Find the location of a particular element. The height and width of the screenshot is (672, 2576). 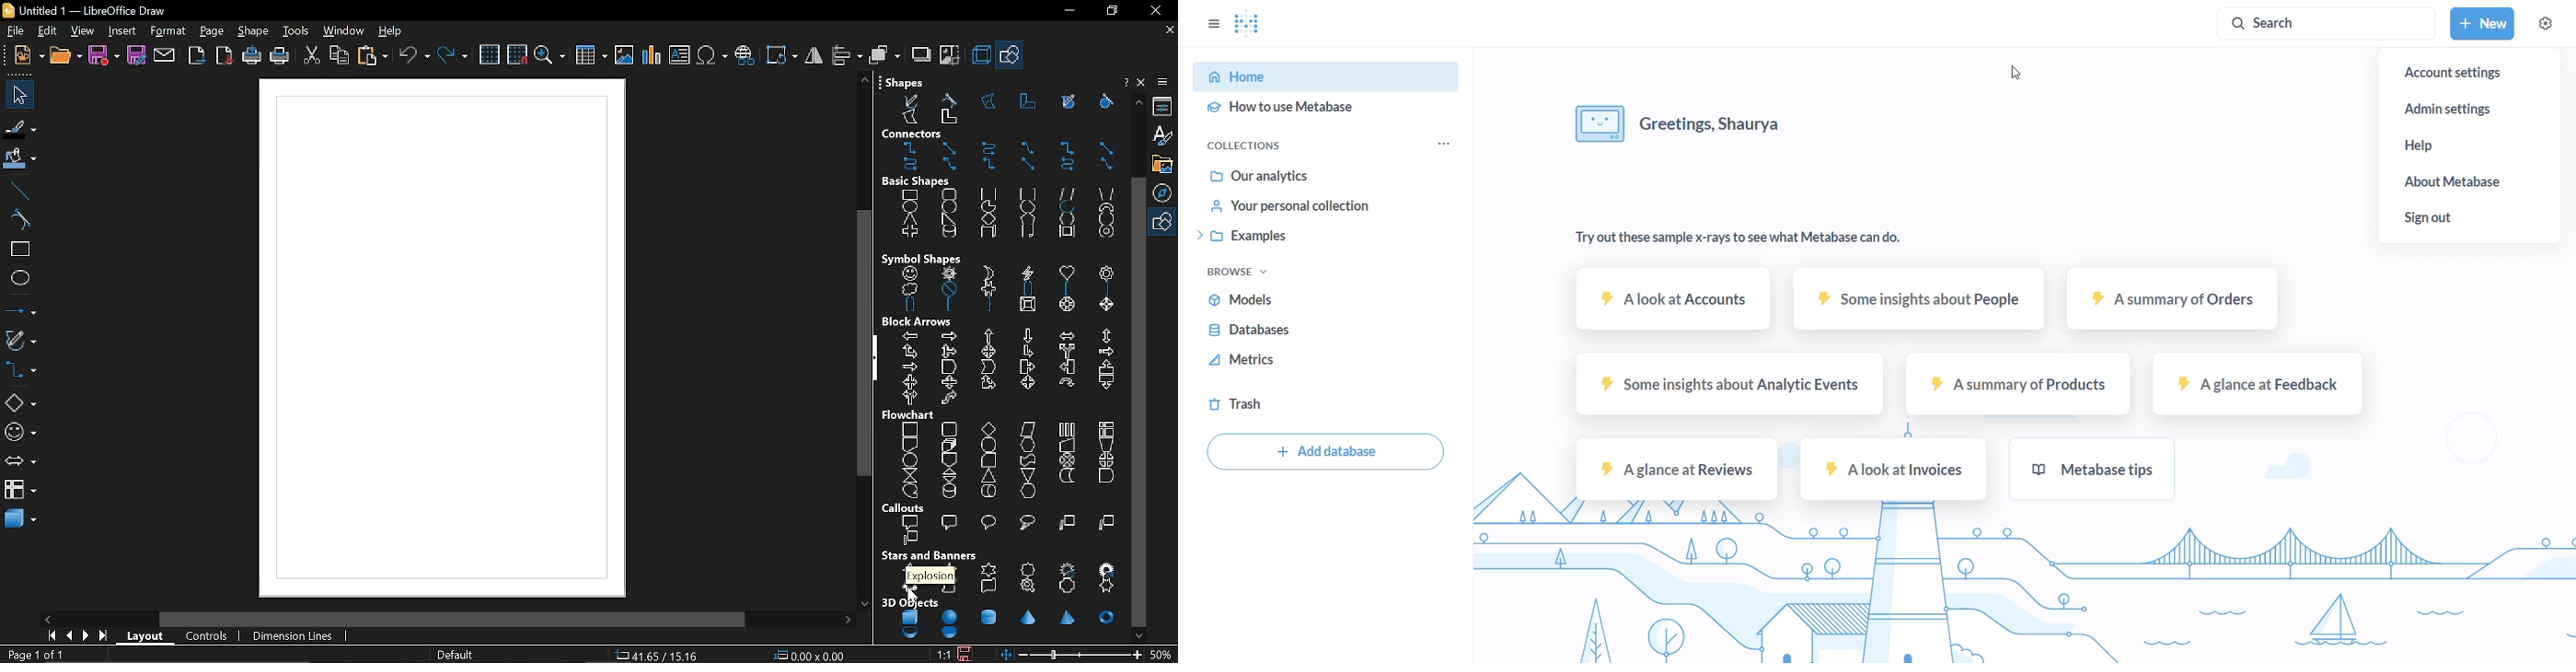

format is located at coordinates (167, 31).